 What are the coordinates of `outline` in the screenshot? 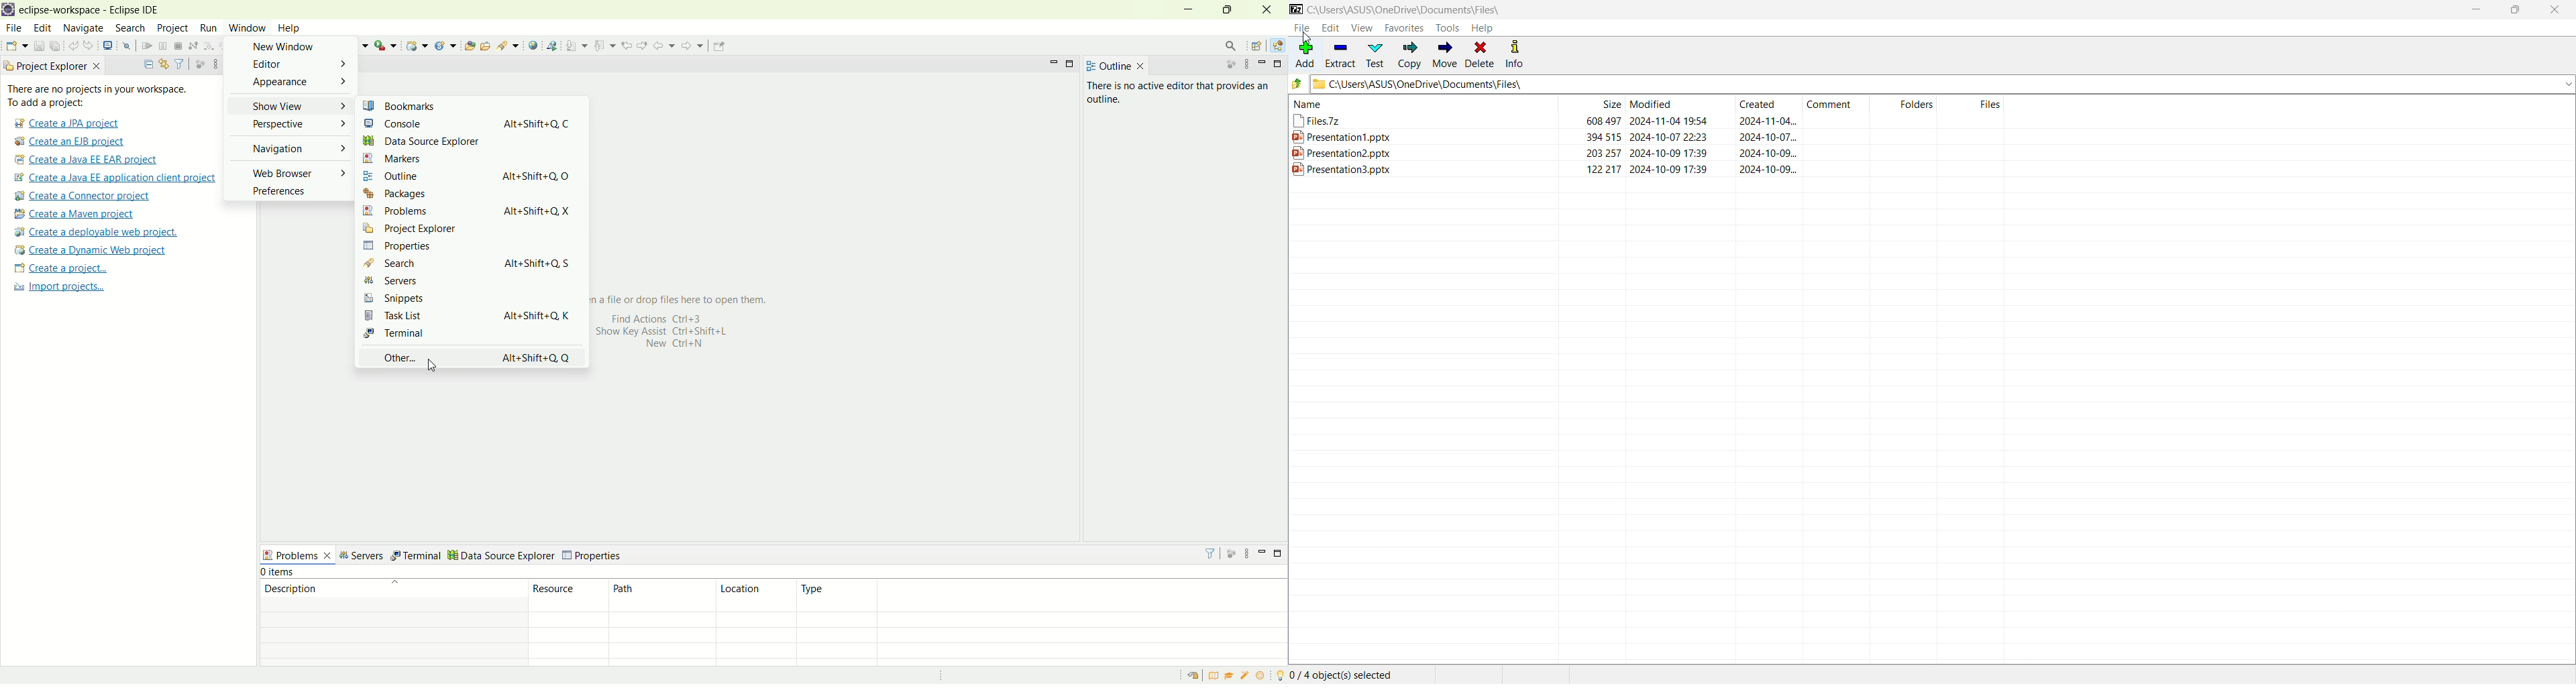 It's located at (1116, 66).